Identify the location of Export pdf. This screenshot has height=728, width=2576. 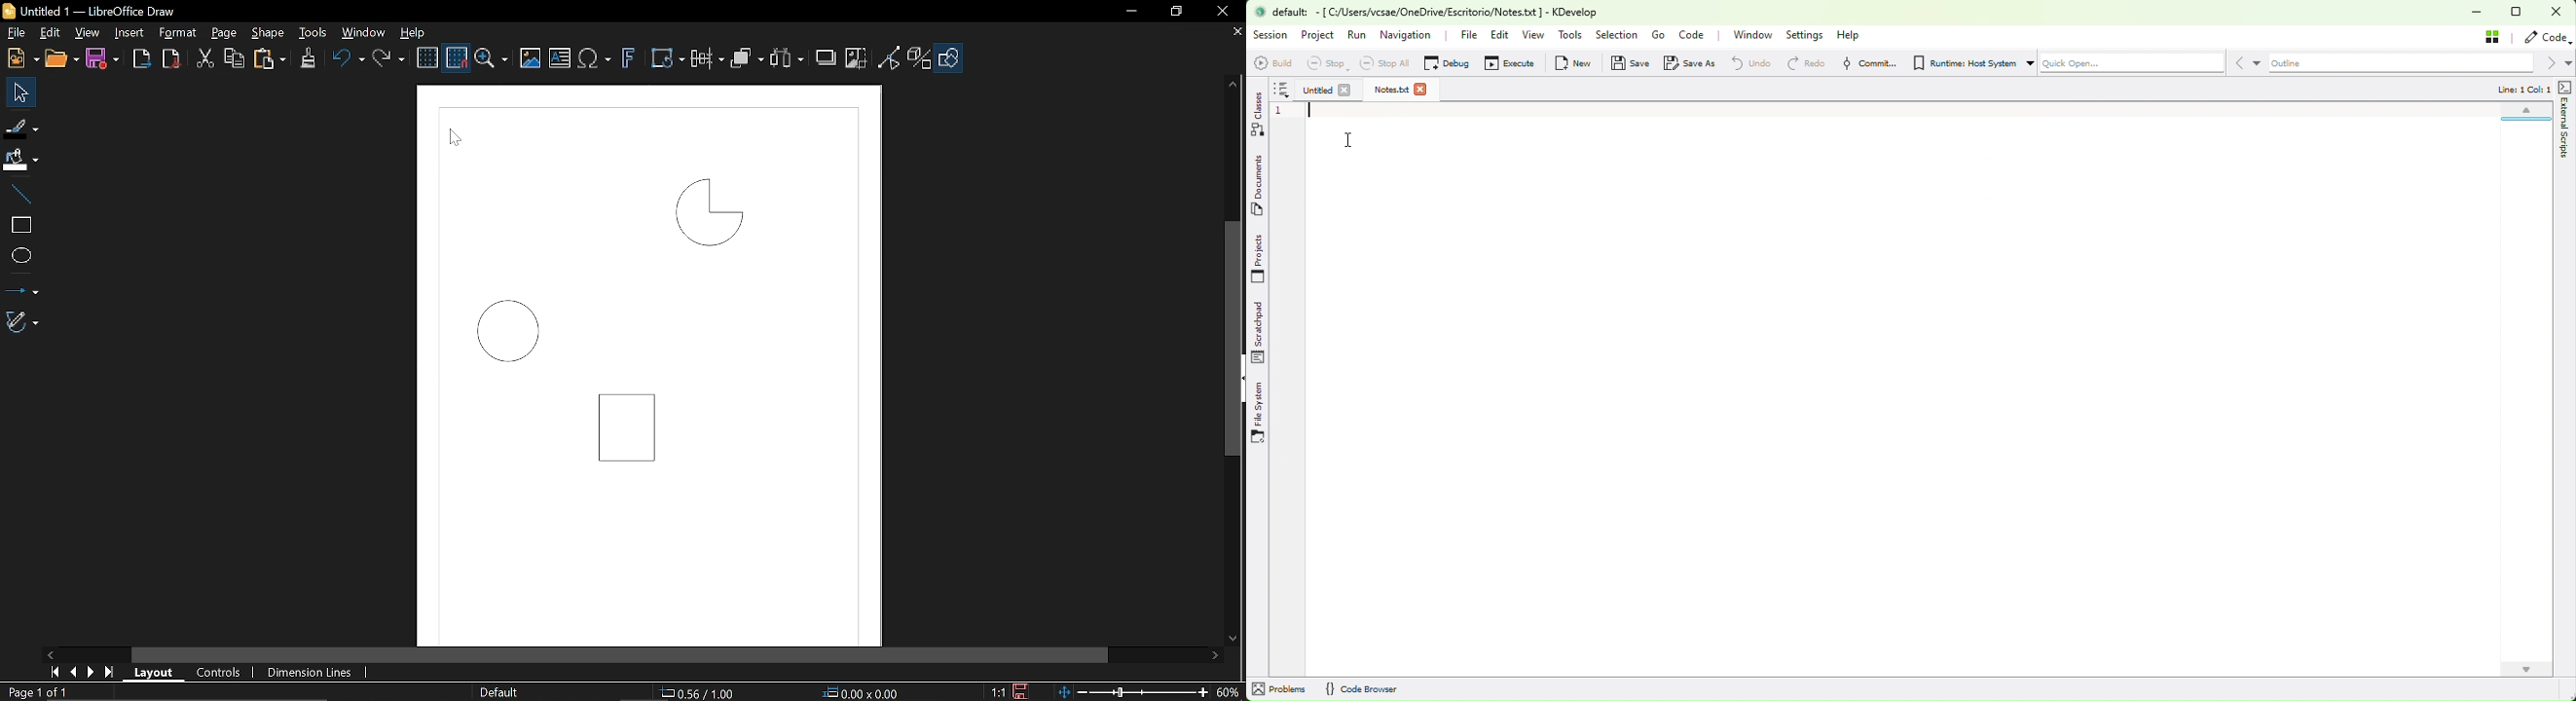
(169, 59).